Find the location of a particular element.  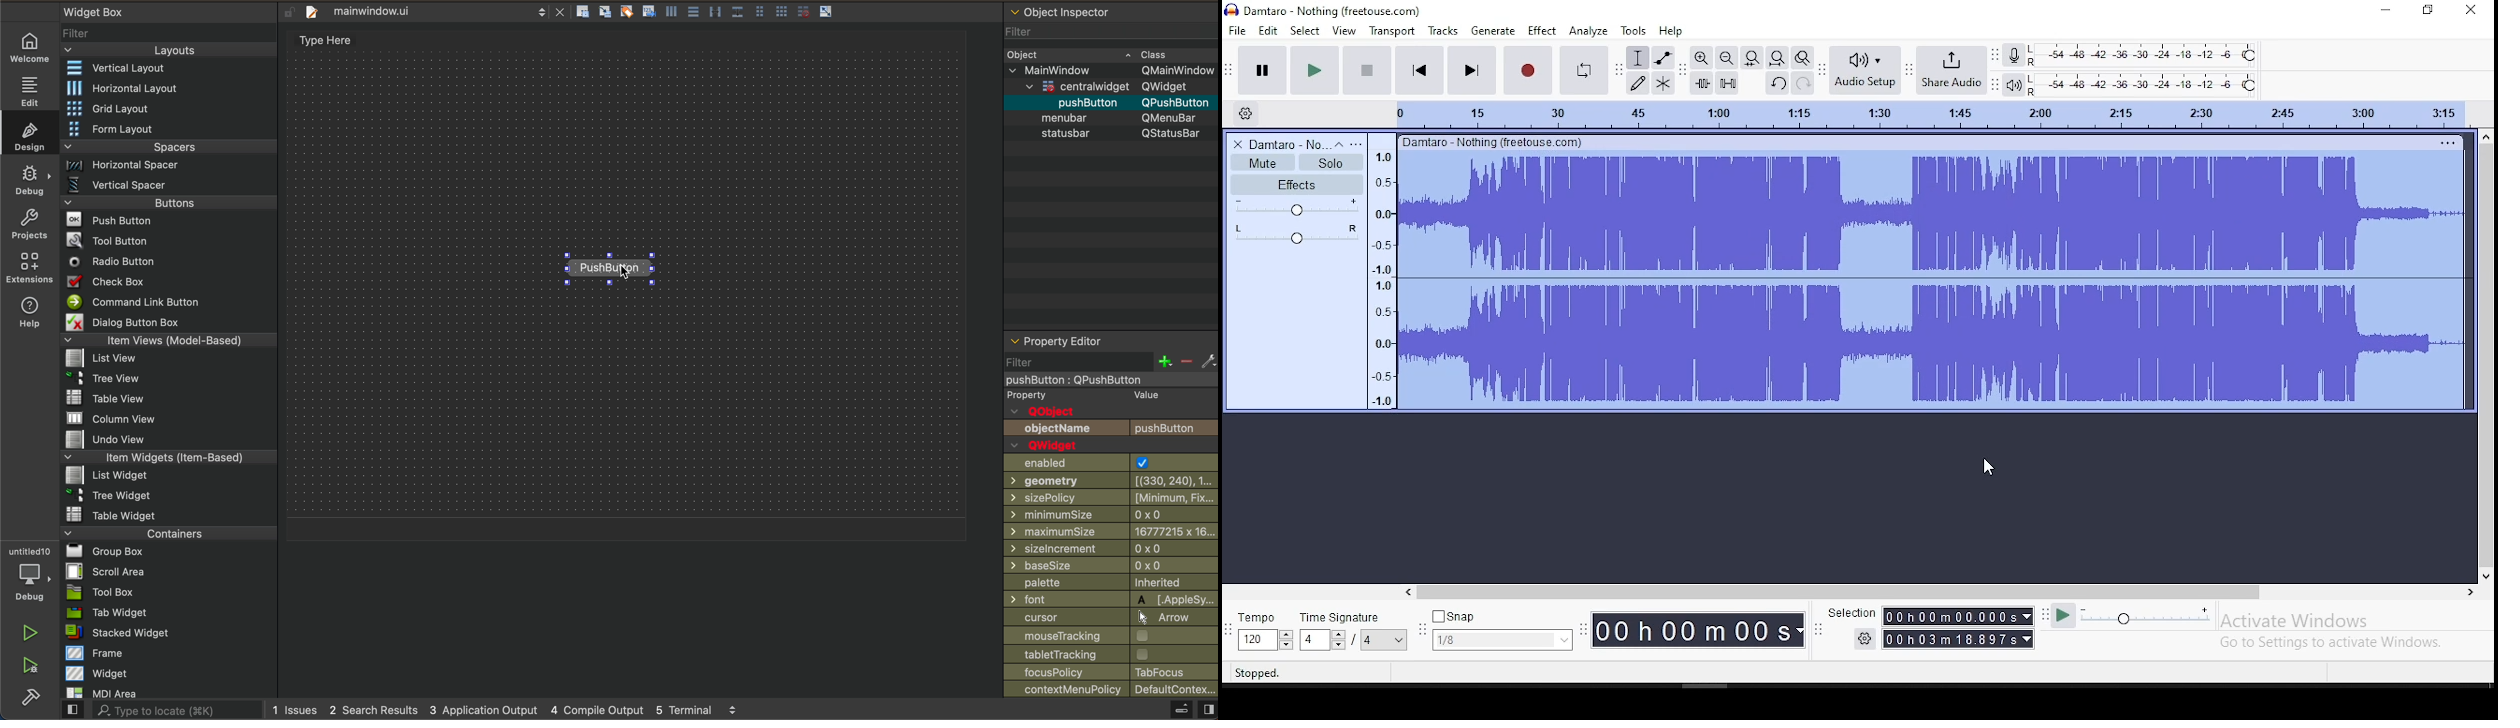

close sidebar is located at coordinates (1187, 709).